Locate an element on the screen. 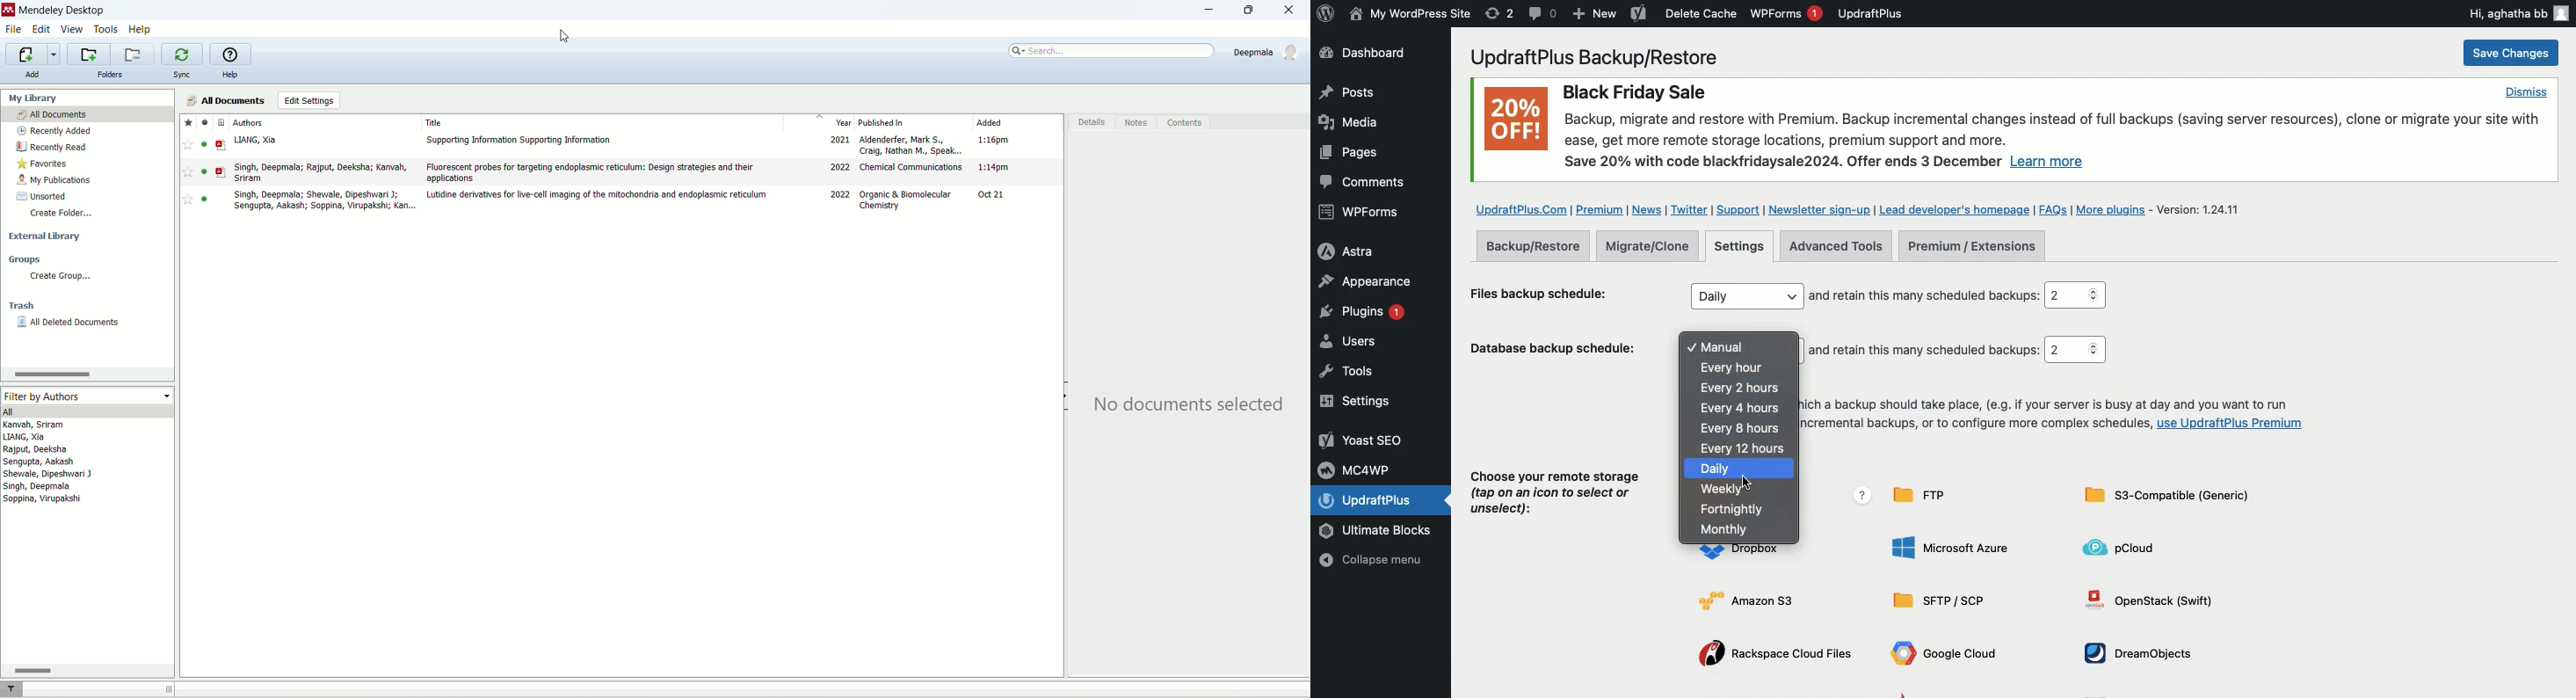 The image size is (2576, 700). Astra is located at coordinates (1361, 250).